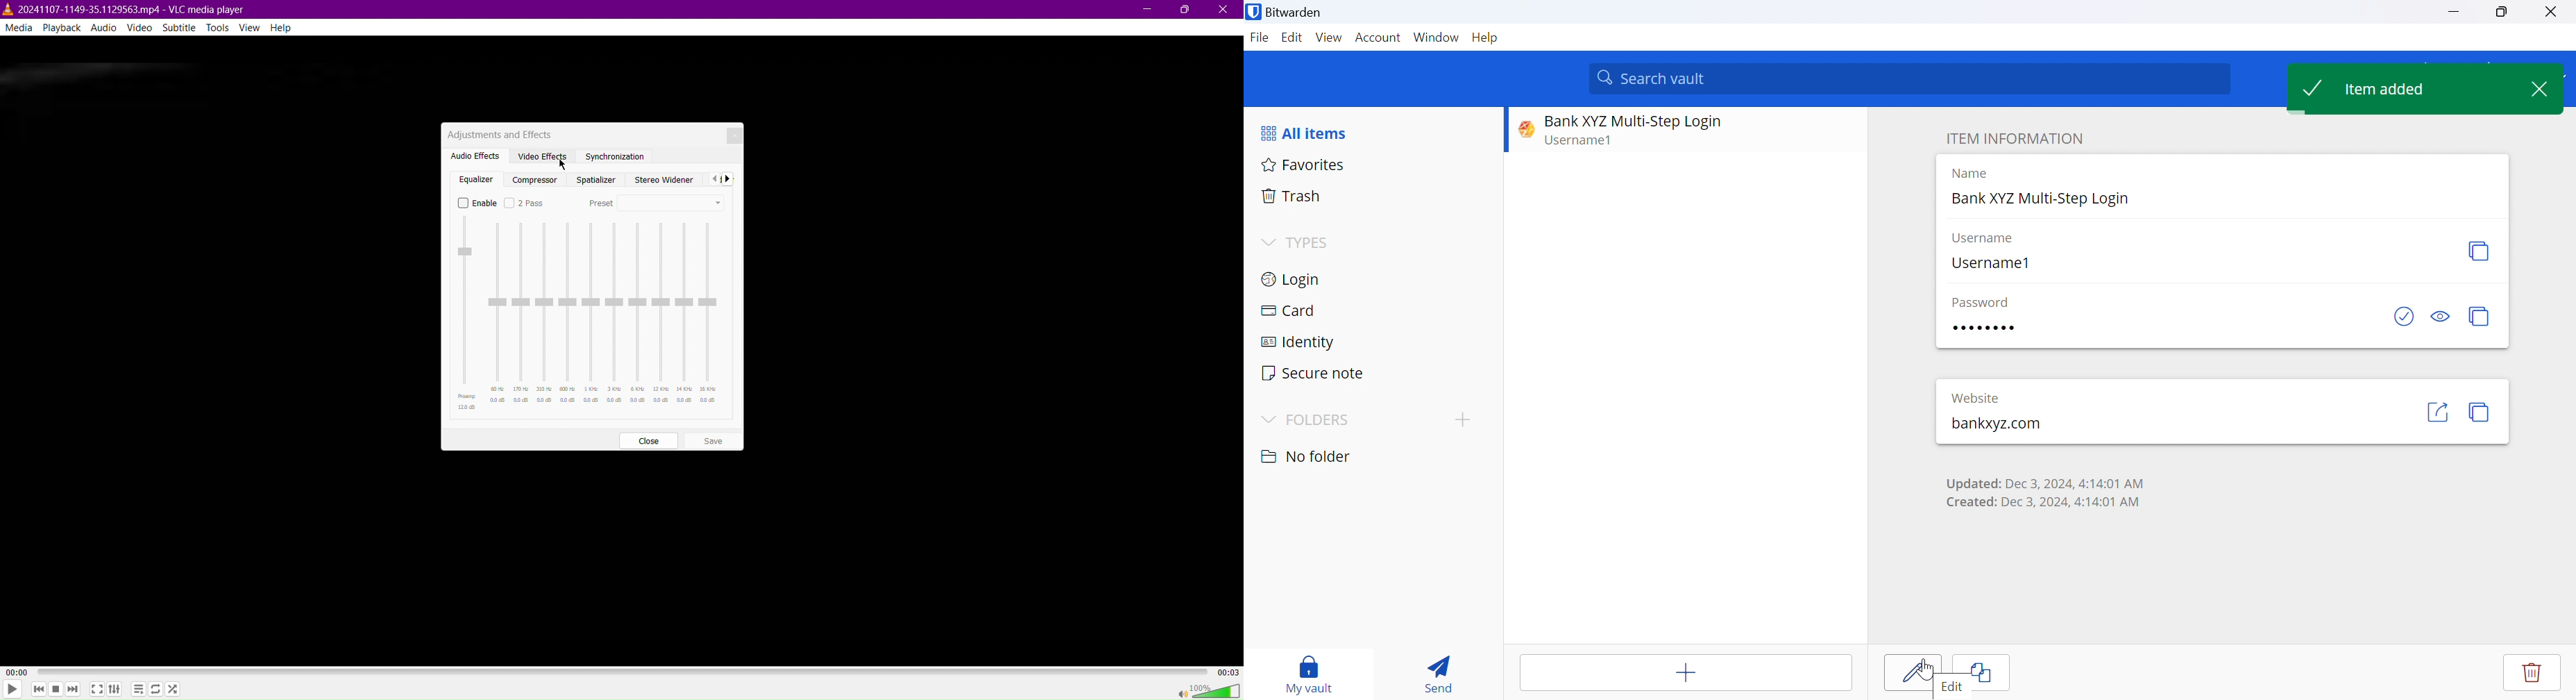  I want to click on Playback, so click(60, 27).